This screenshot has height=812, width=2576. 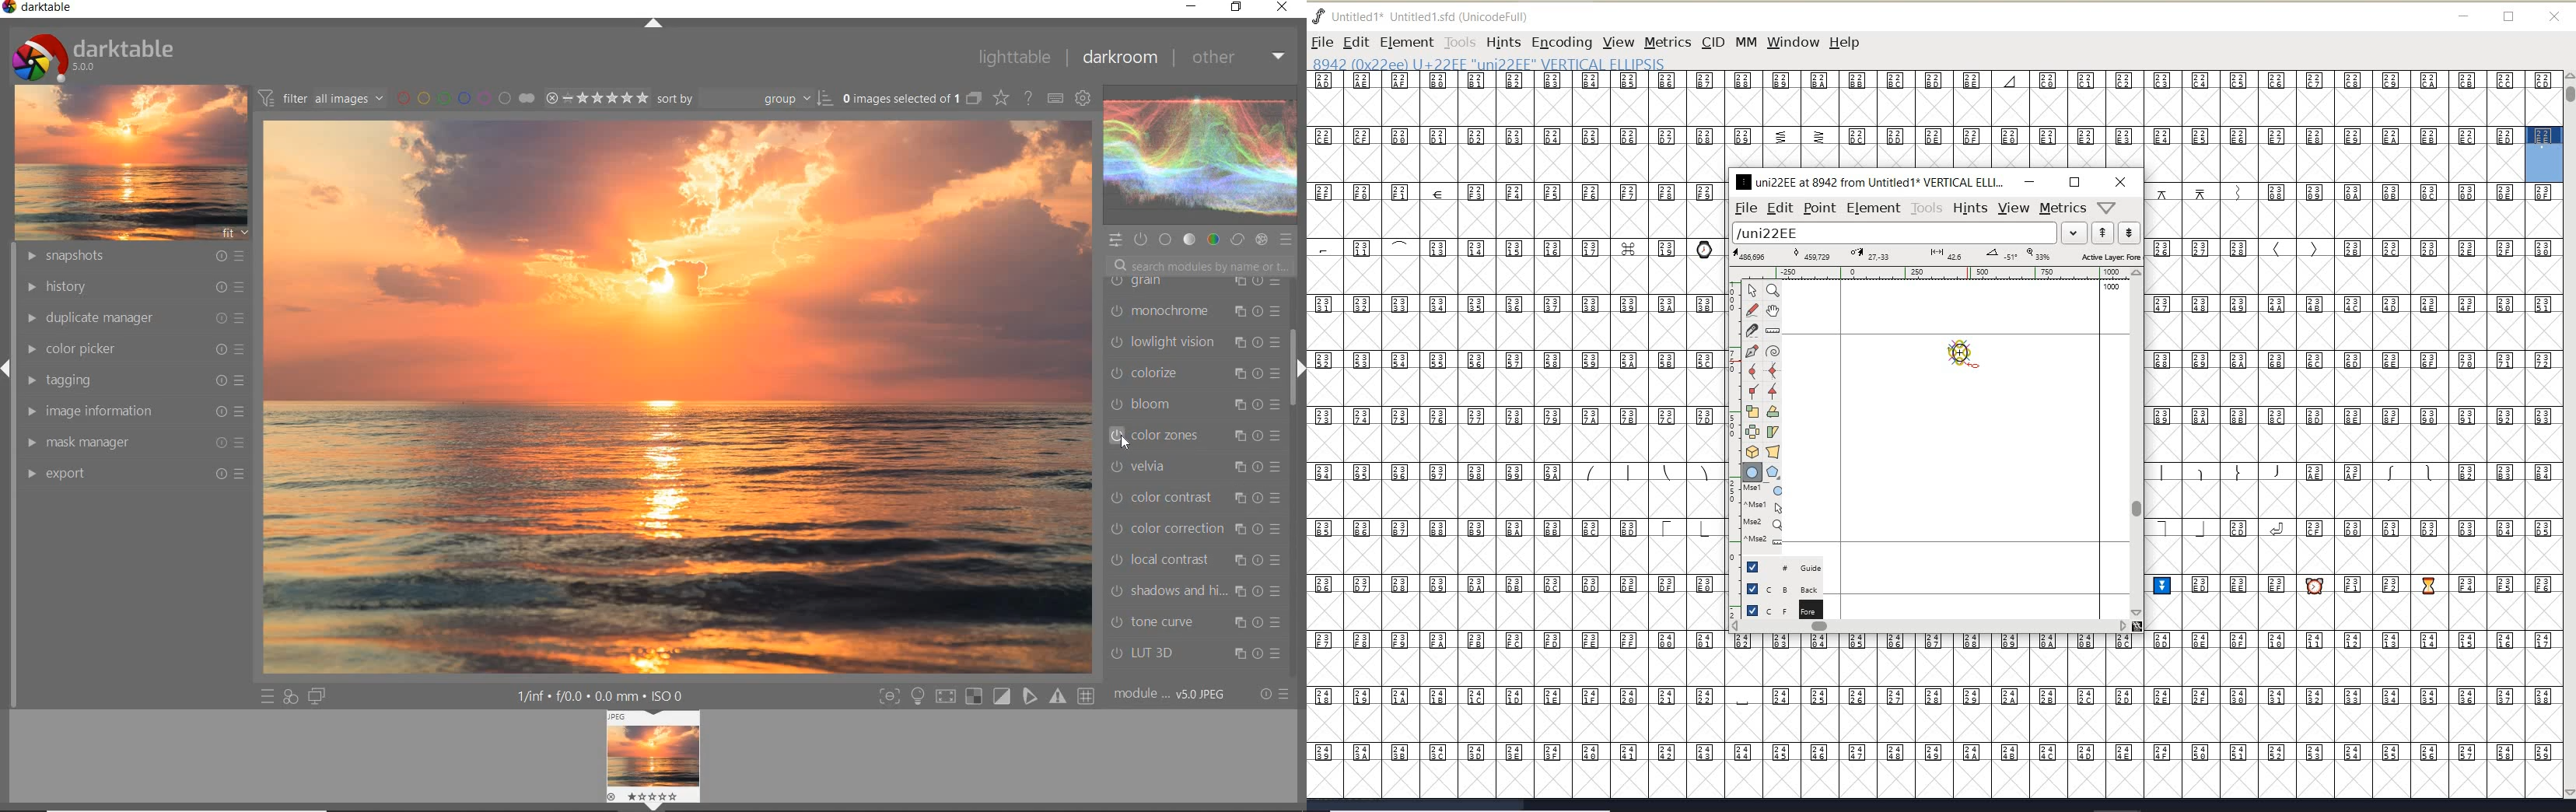 I want to click on SYSTEM LOGO & NAME, so click(x=93, y=54).